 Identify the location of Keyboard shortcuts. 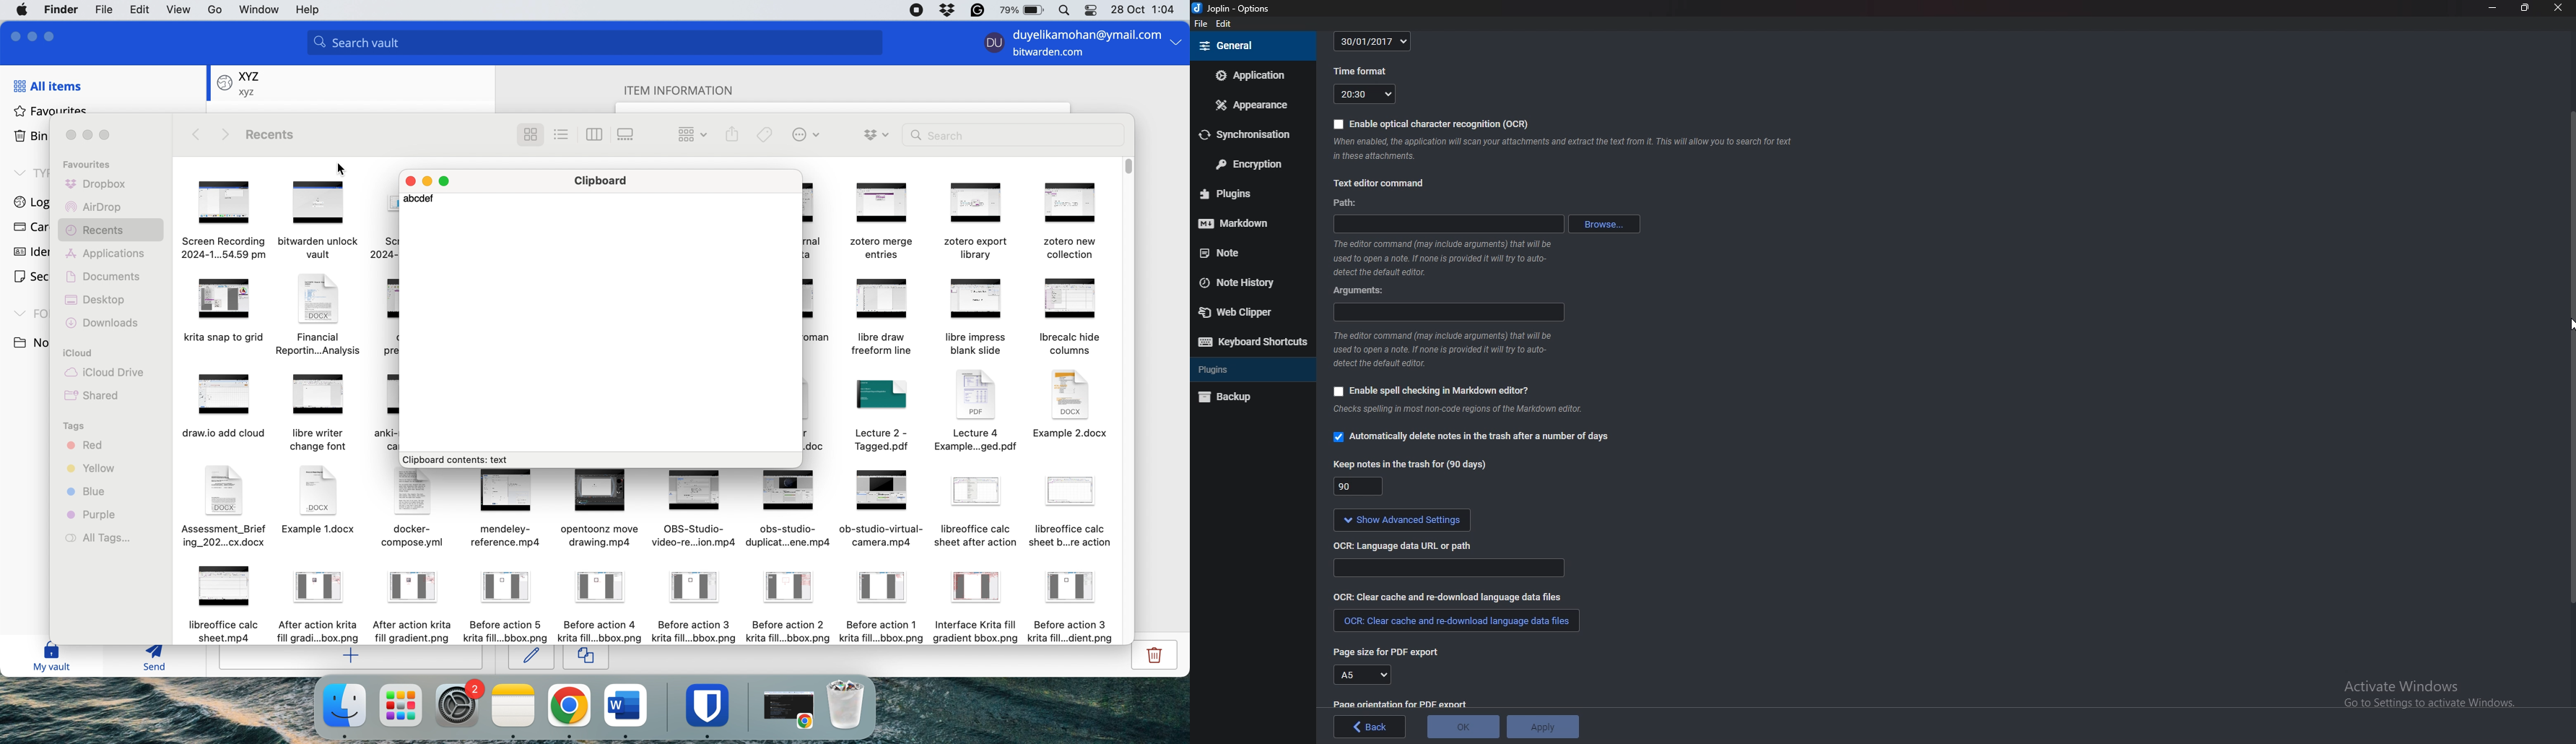
(1252, 342).